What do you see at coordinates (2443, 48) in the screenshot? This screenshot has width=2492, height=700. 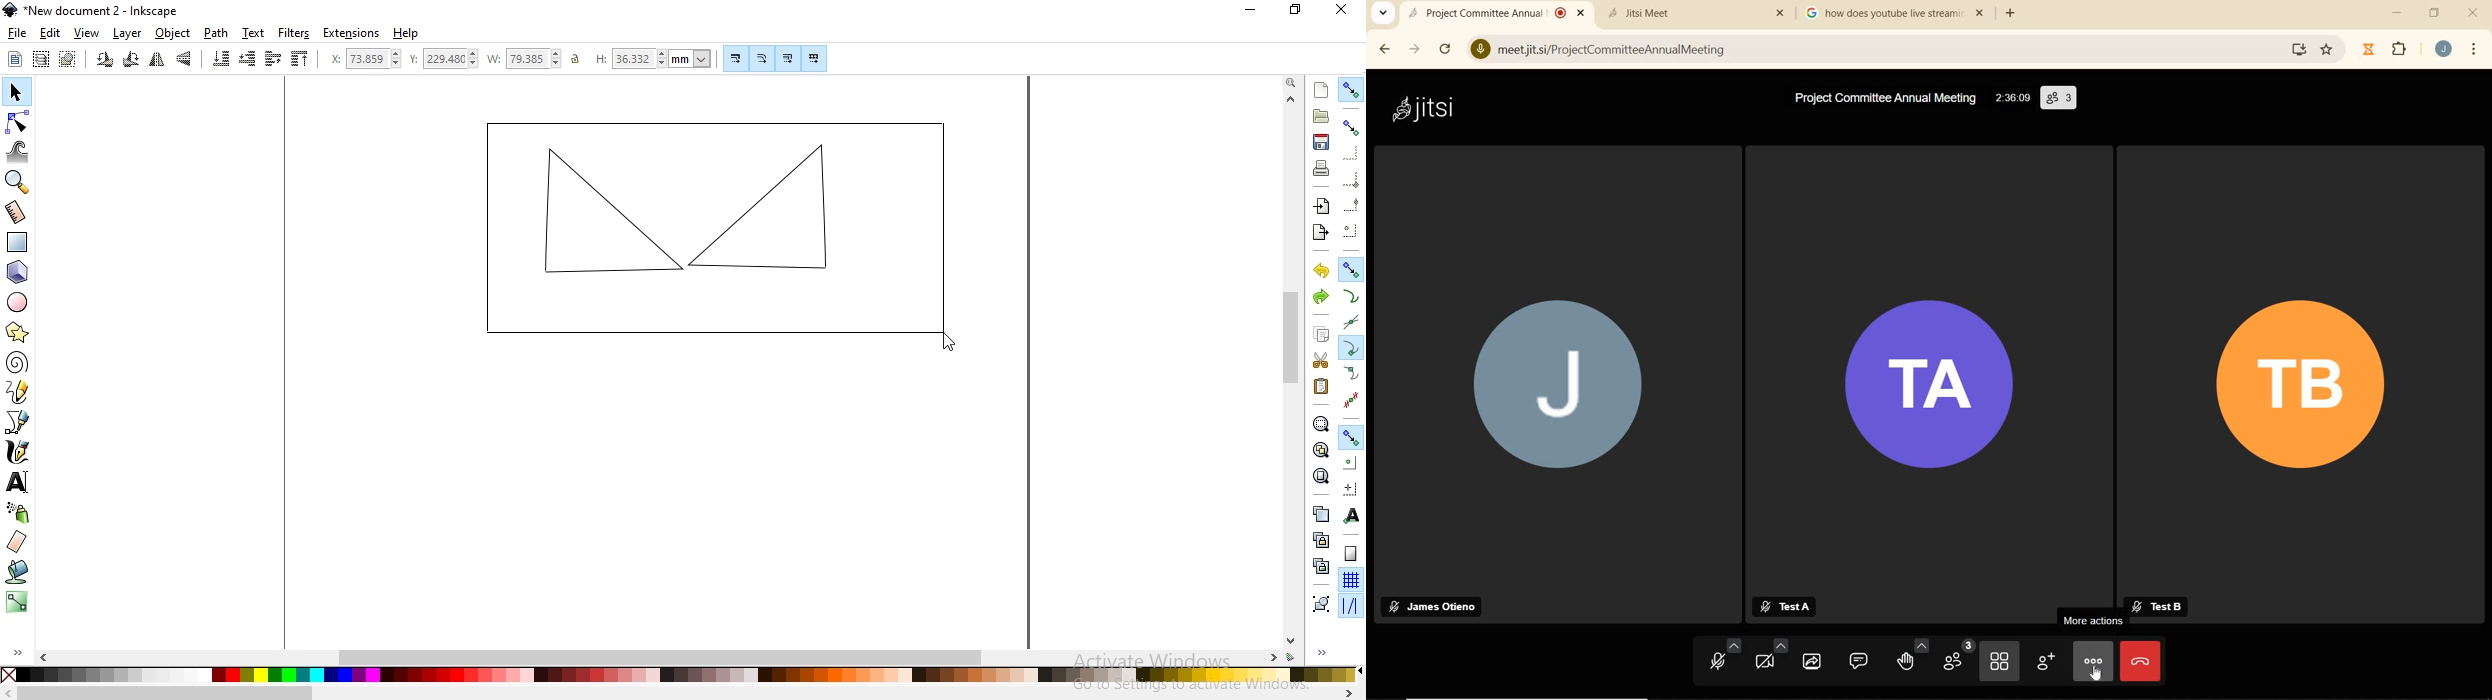 I see `ACCOUNT` at bounding box center [2443, 48].